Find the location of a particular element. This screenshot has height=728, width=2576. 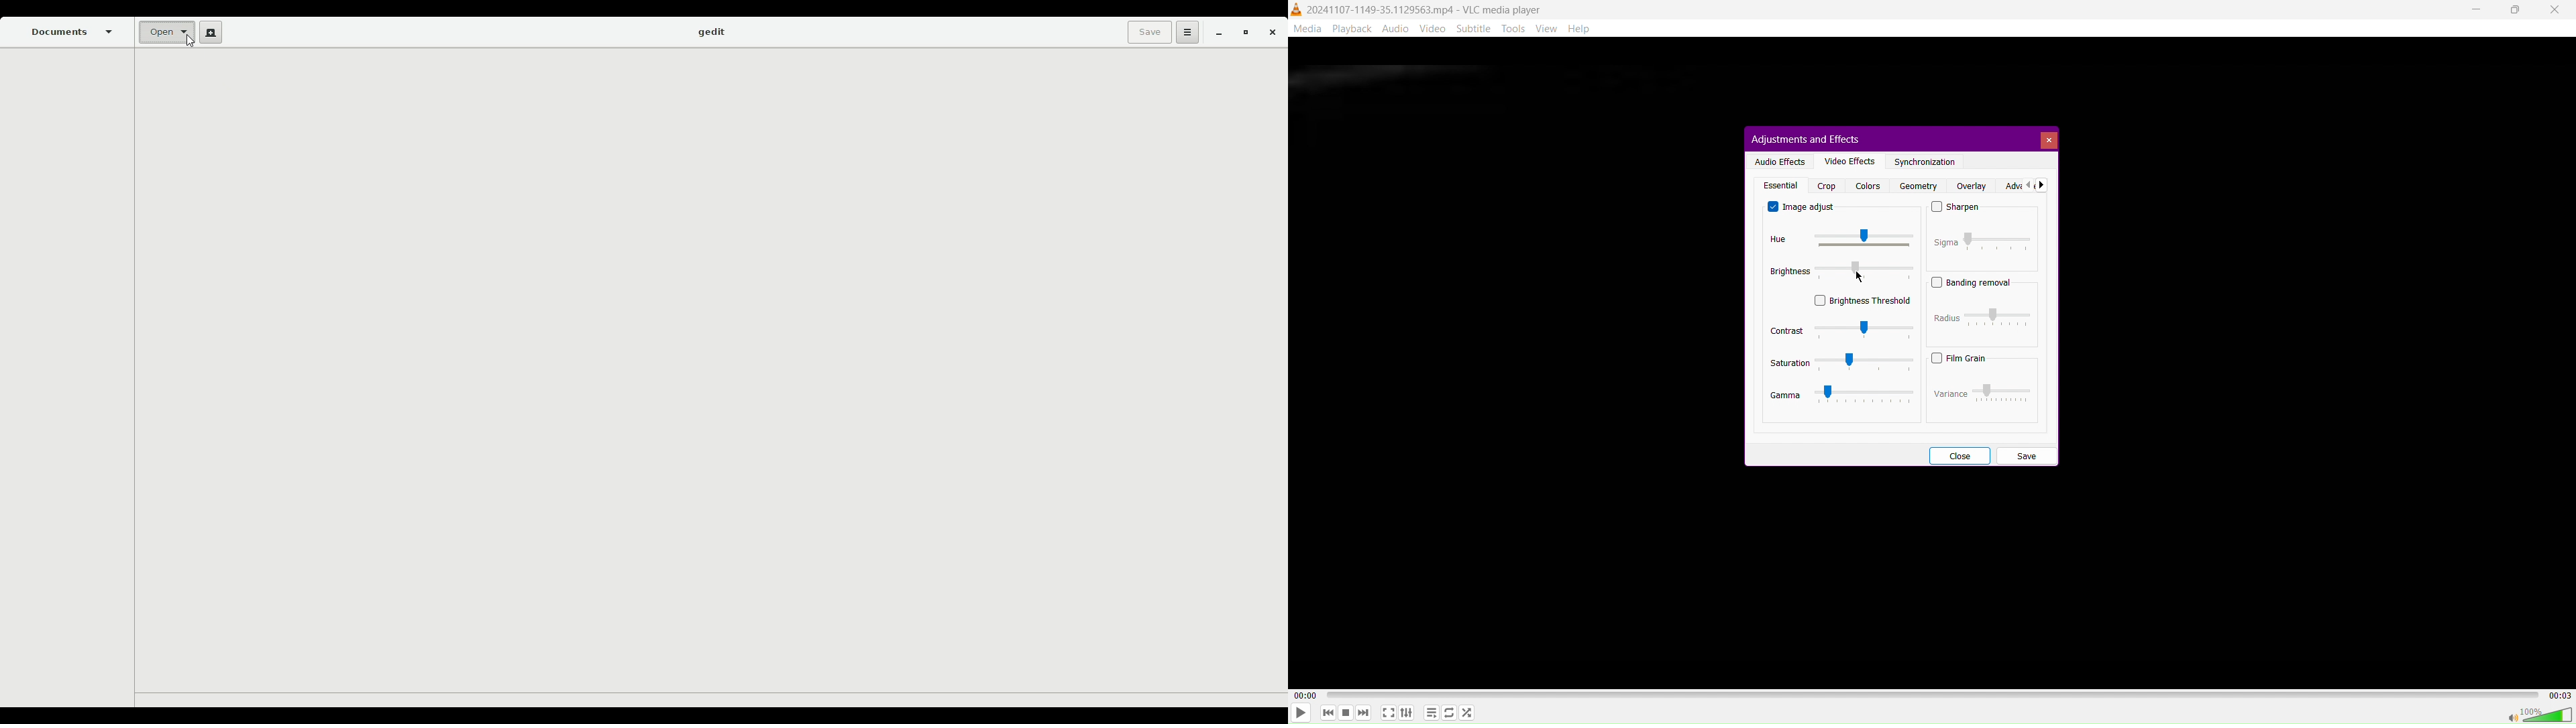

Volume 100% is located at coordinates (2538, 714).